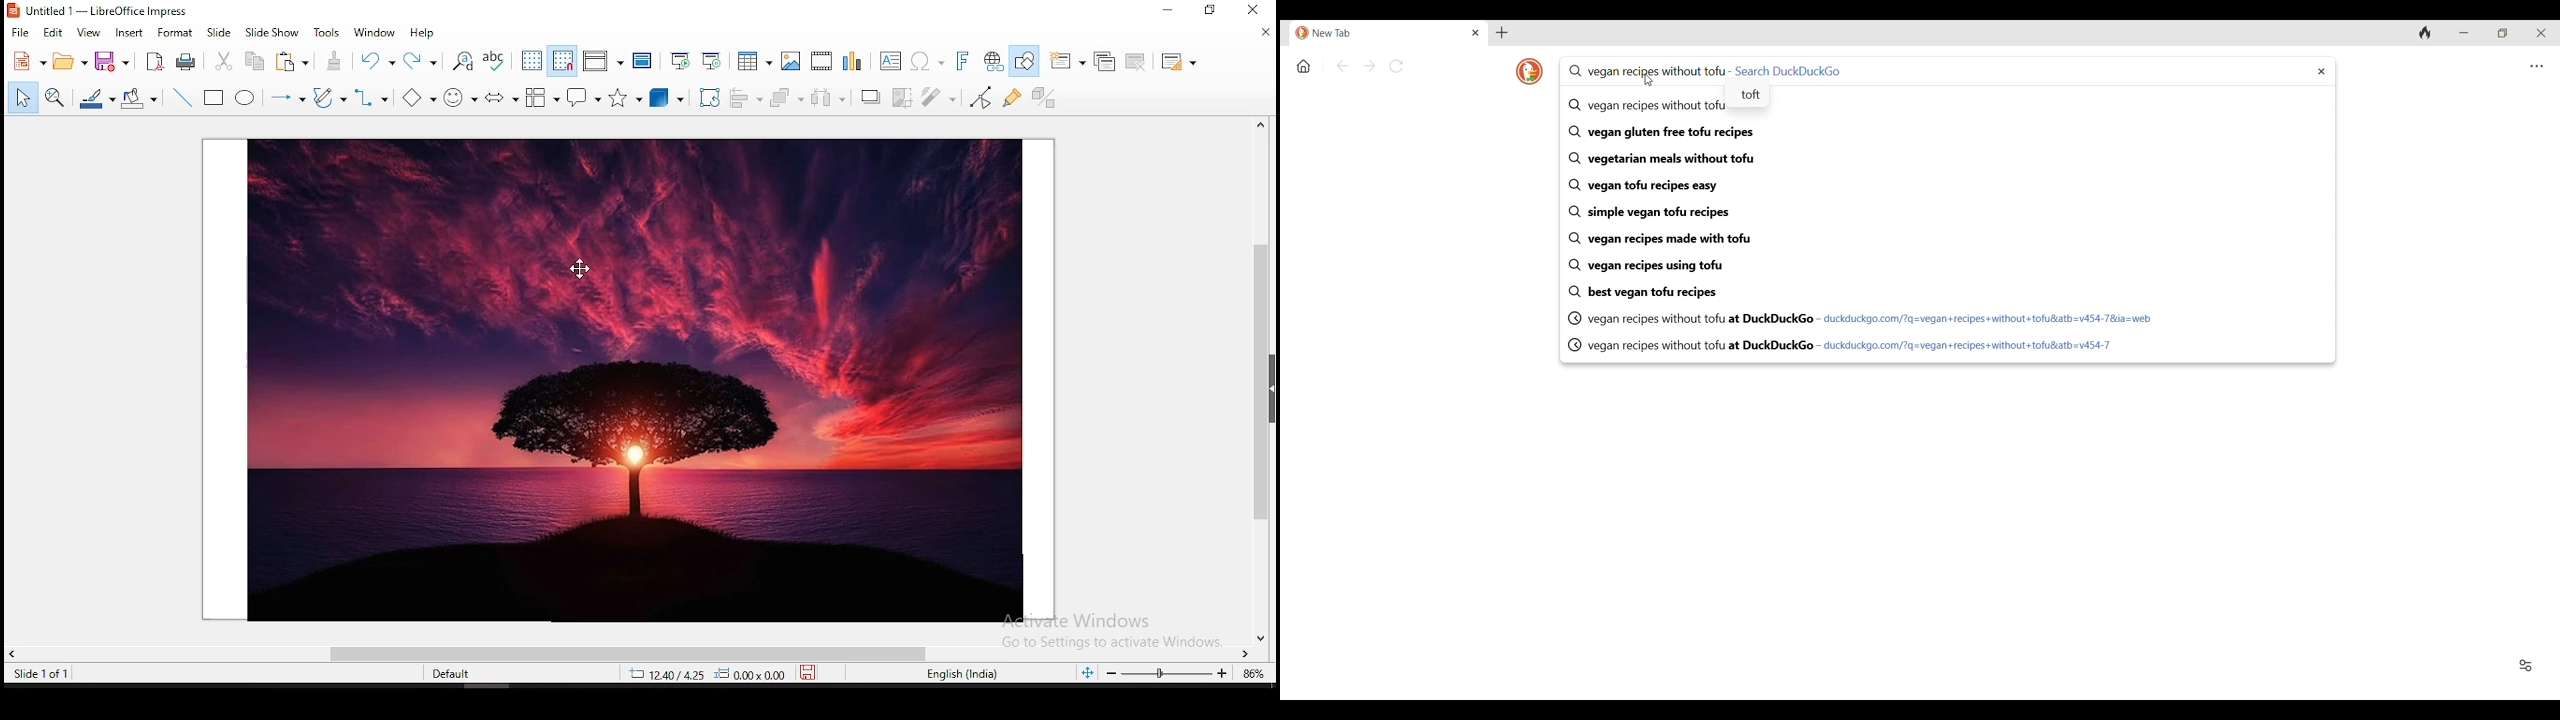 Image resolution: width=2576 pixels, height=728 pixels. I want to click on new slide, so click(1068, 60).